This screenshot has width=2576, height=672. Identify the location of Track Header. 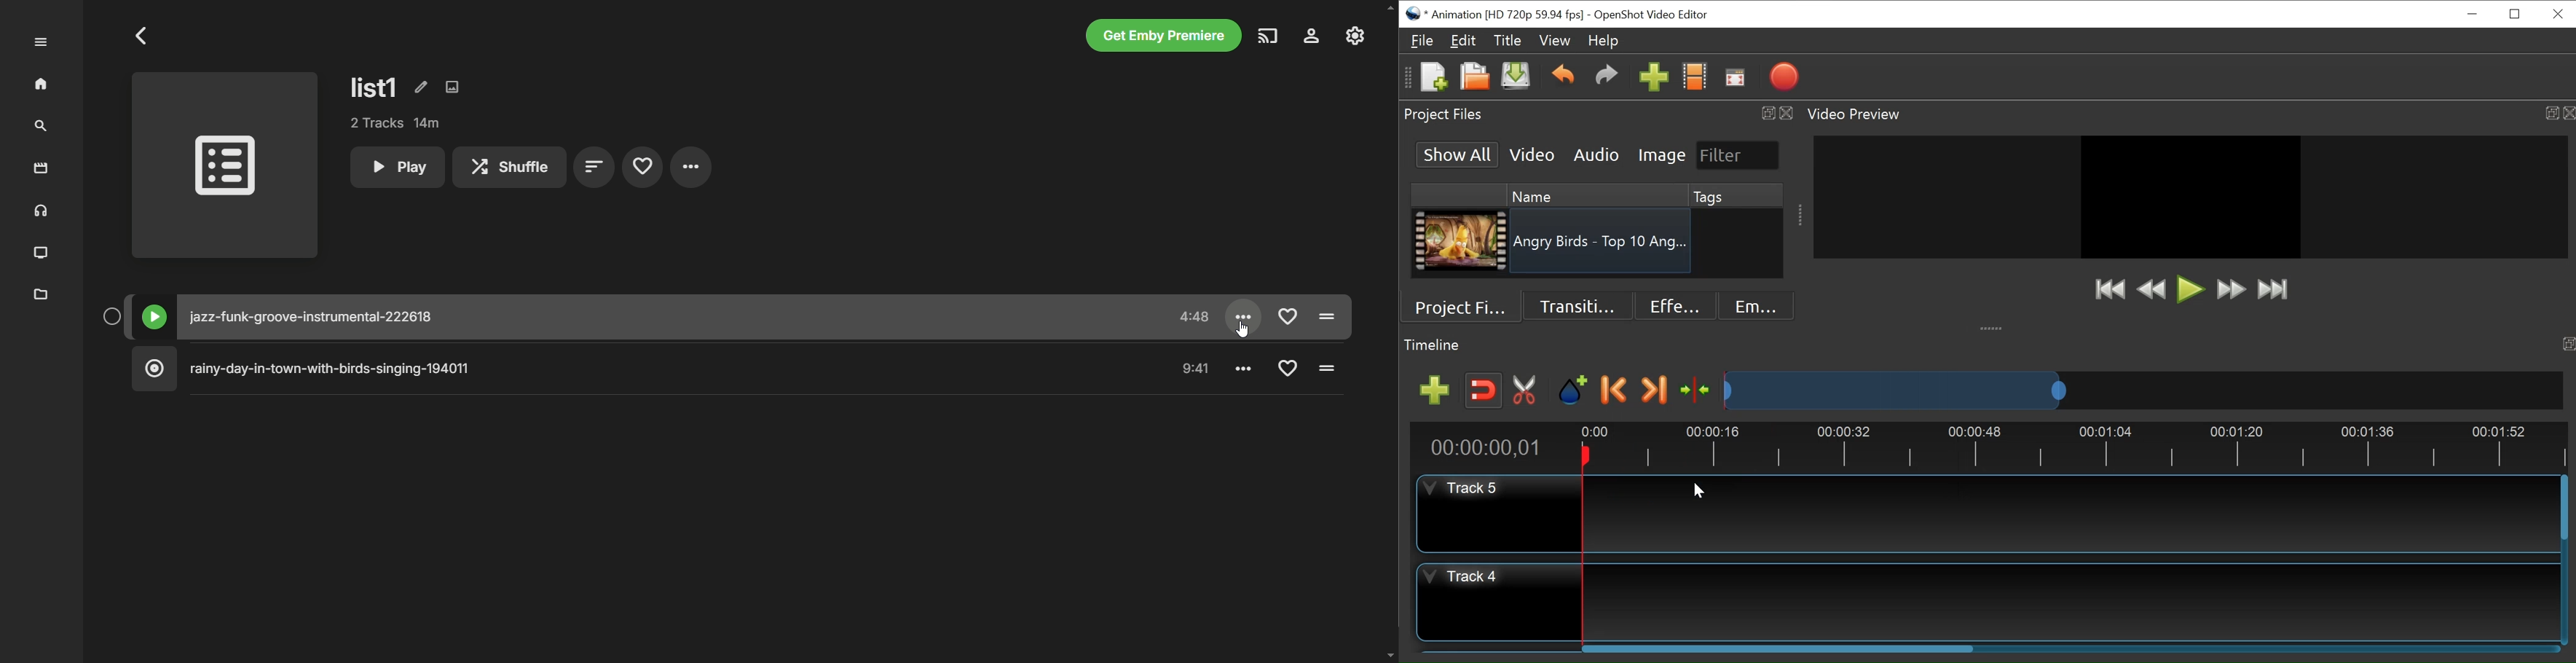
(1466, 578).